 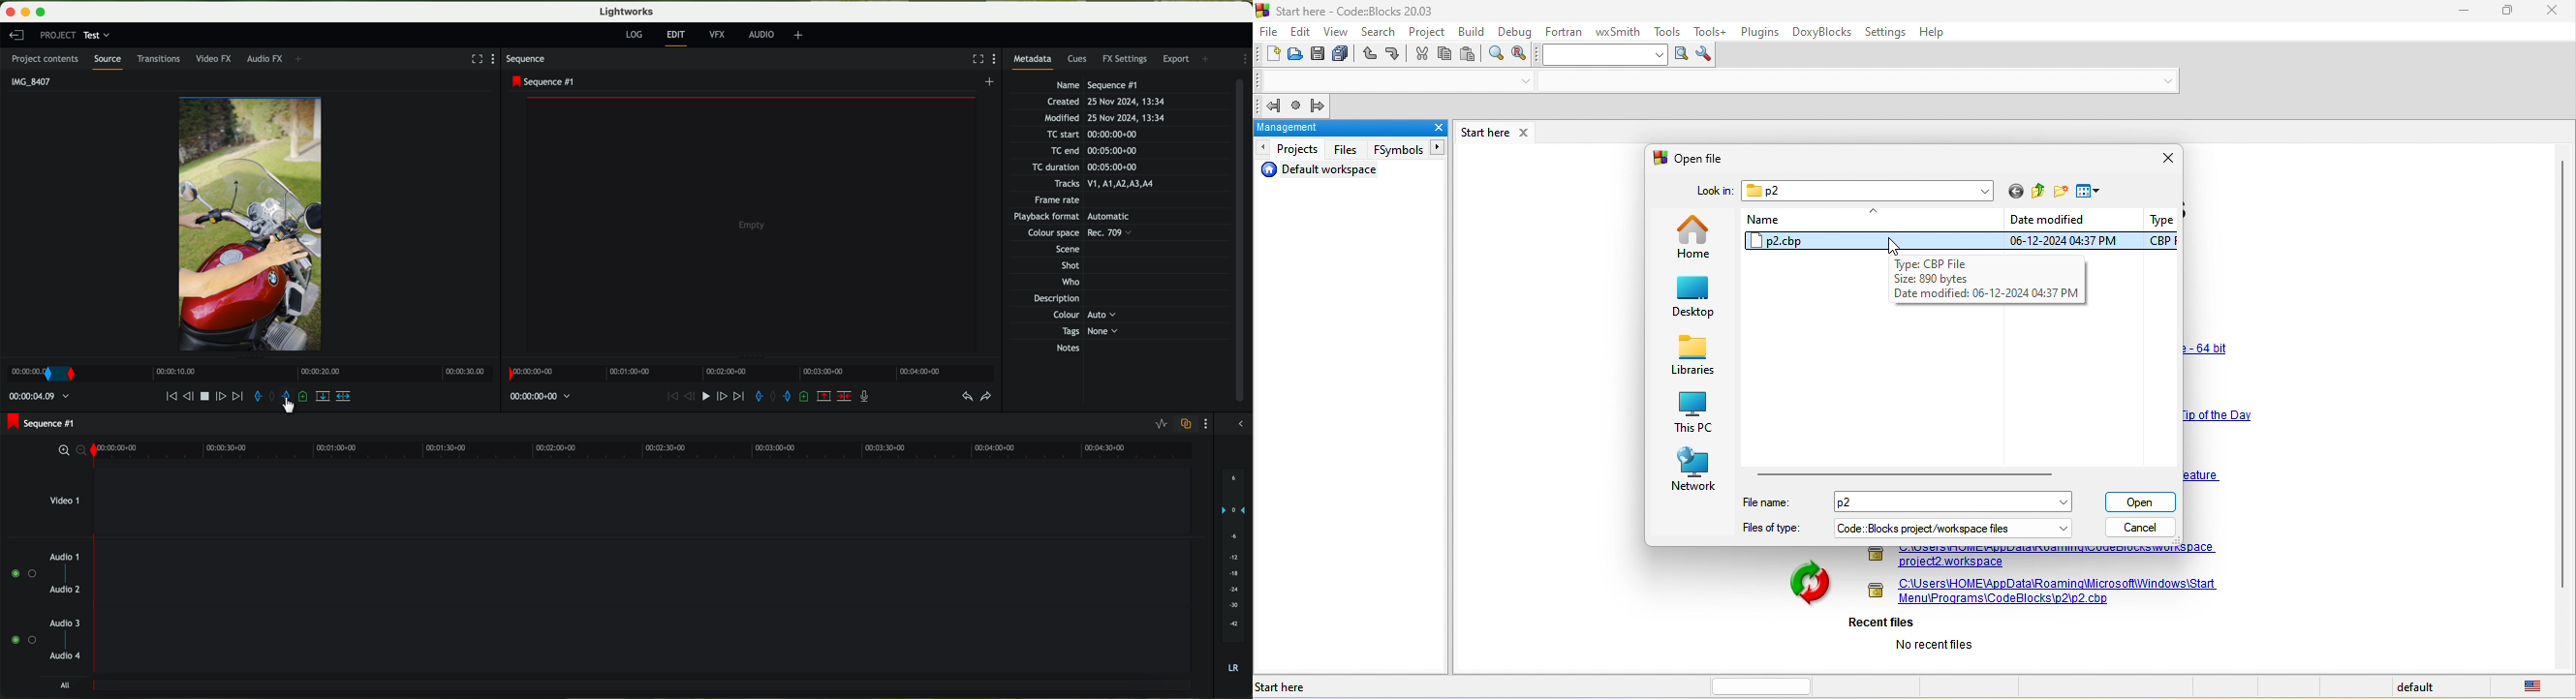 What do you see at coordinates (66, 686) in the screenshot?
I see `all` at bounding box center [66, 686].